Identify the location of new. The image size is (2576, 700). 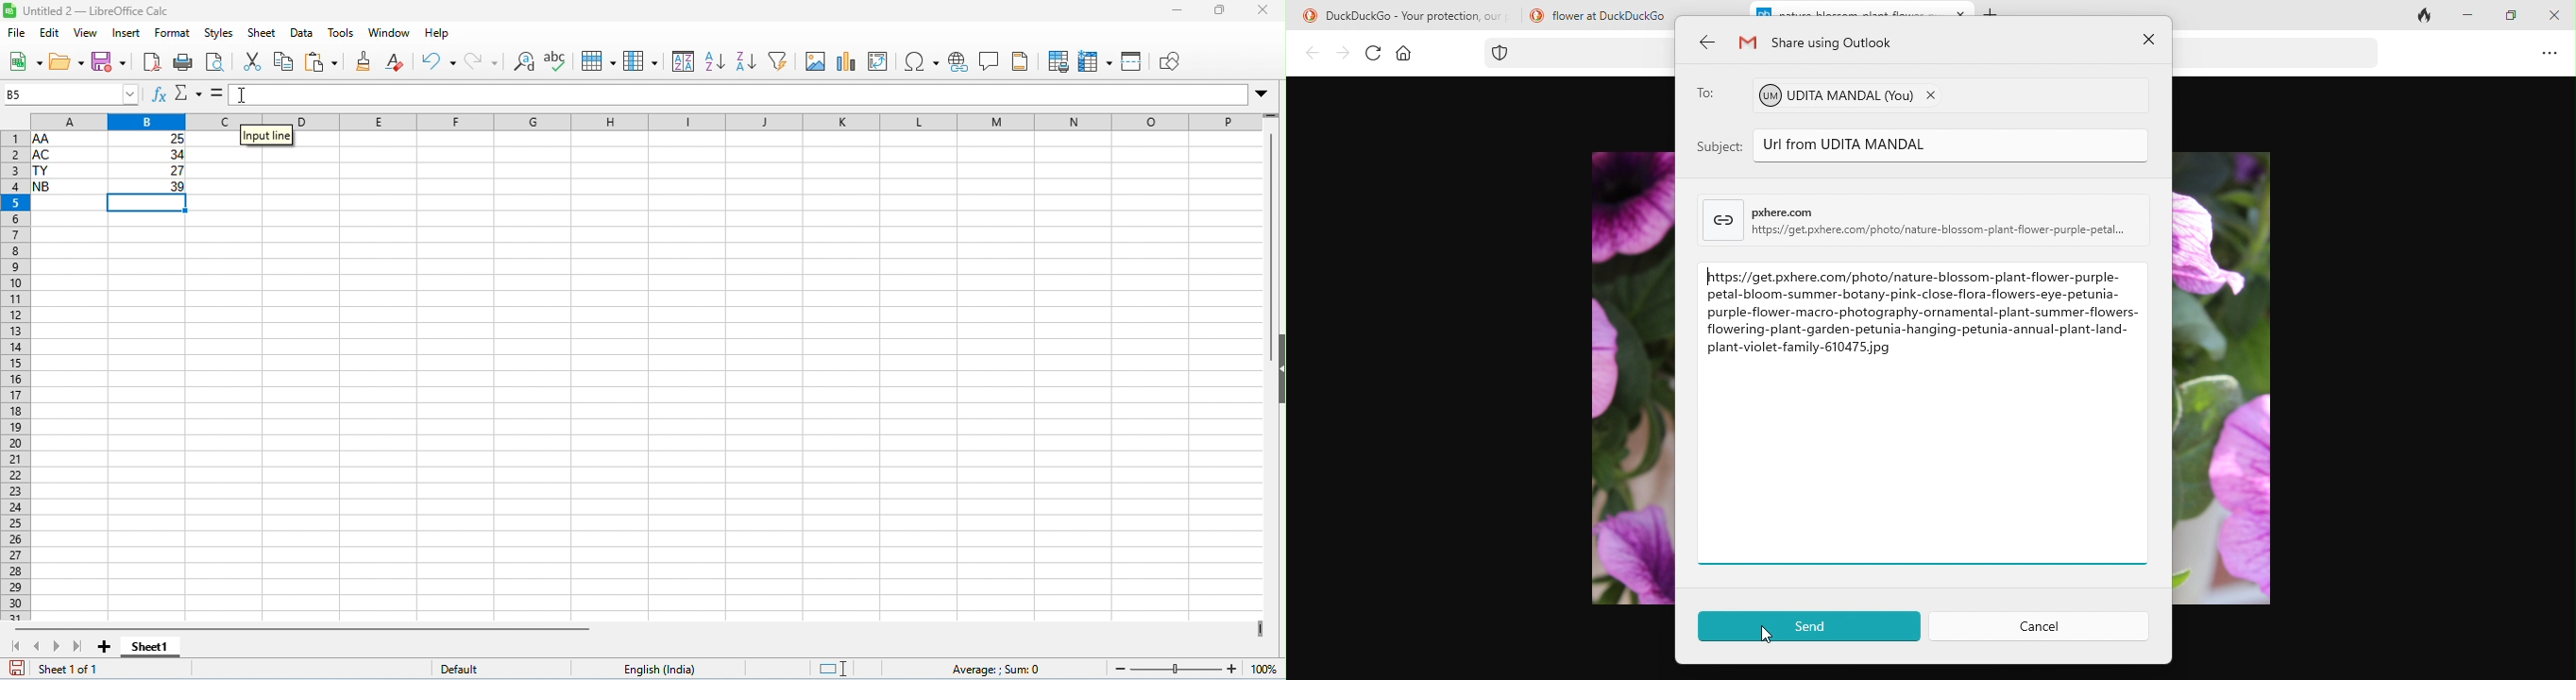
(25, 63).